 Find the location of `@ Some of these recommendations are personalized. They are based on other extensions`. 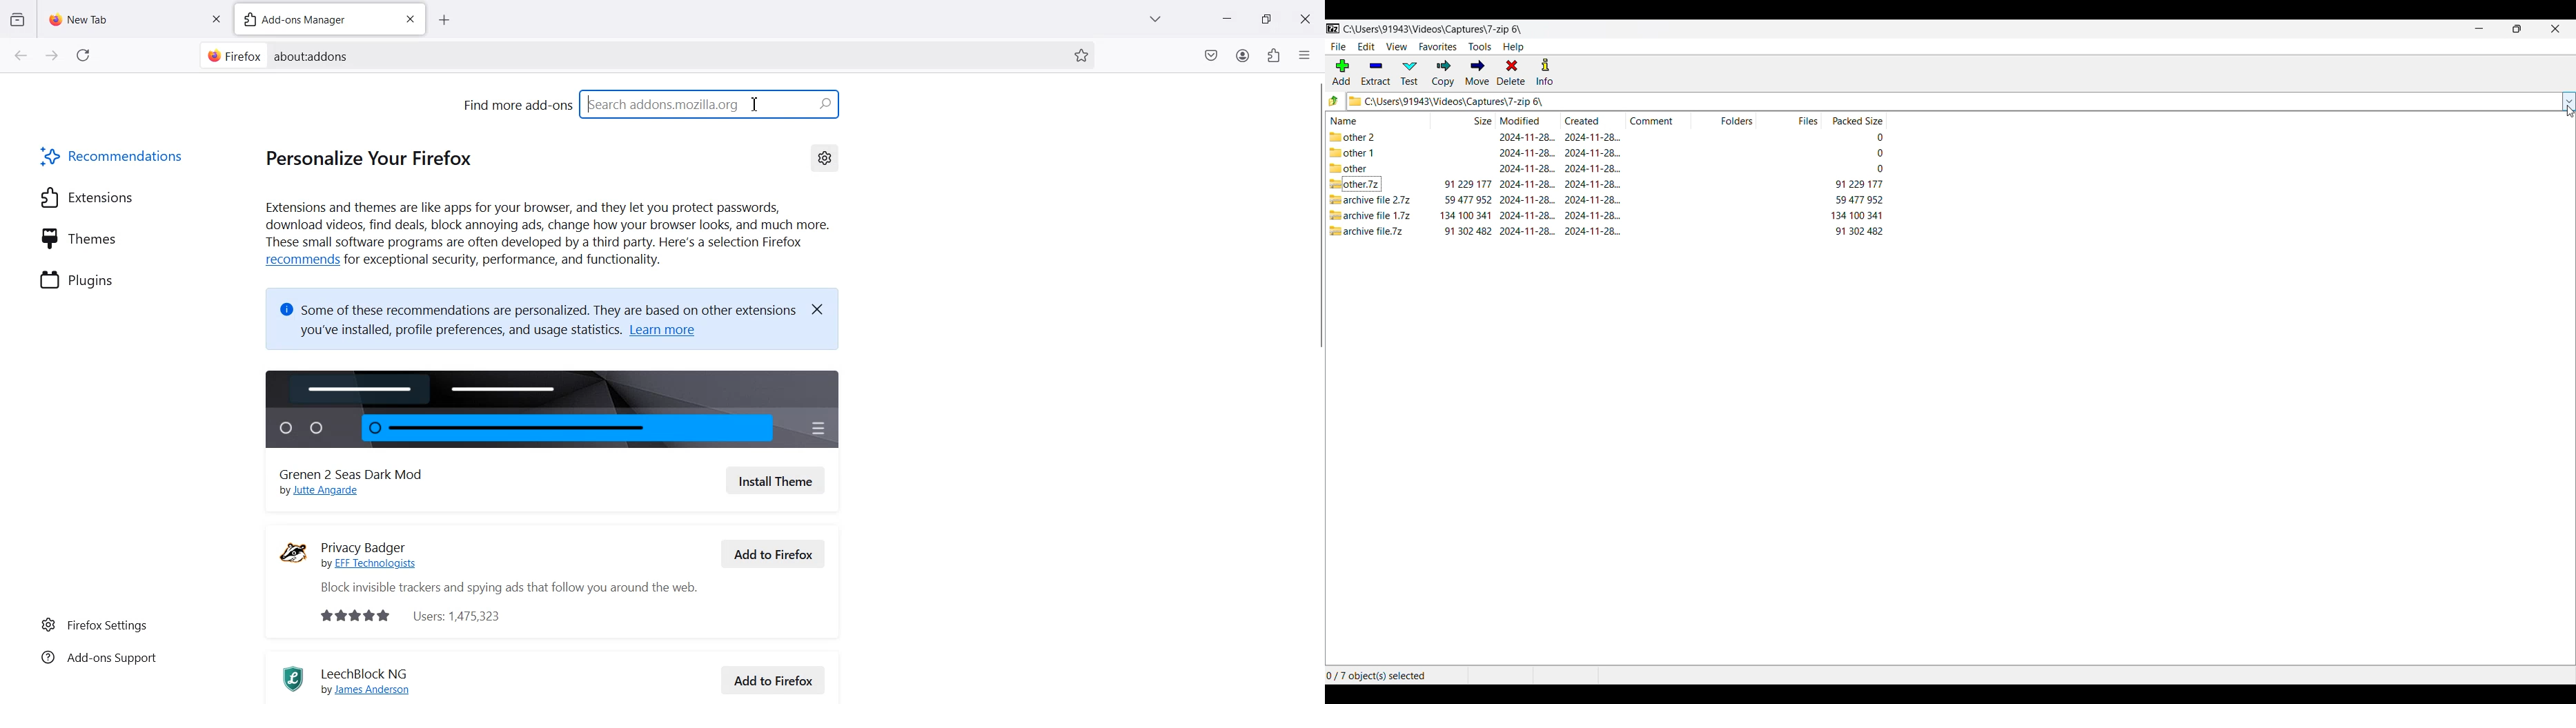

@ Some of these recommendations are personalized. They are based on other extensions is located at coordinates (535, 305).